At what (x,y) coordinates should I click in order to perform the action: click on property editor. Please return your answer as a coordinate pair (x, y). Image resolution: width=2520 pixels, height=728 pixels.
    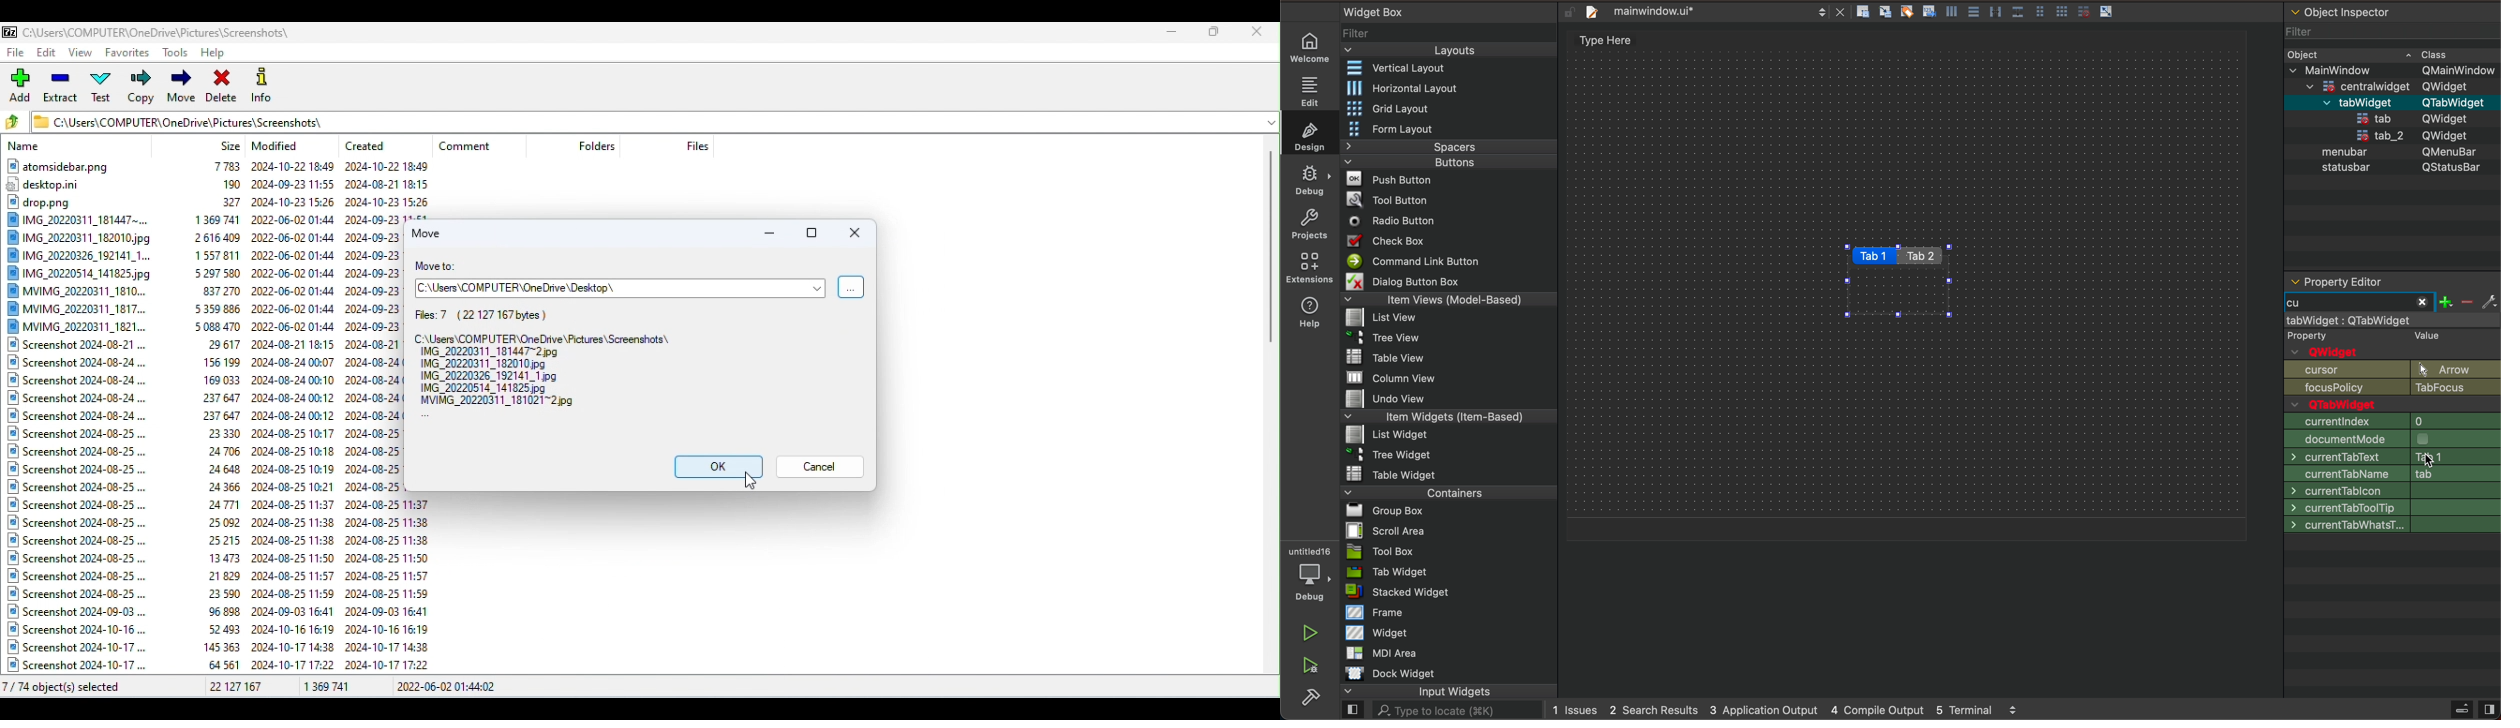
    Looking at the image, I should click on (2382, 279).